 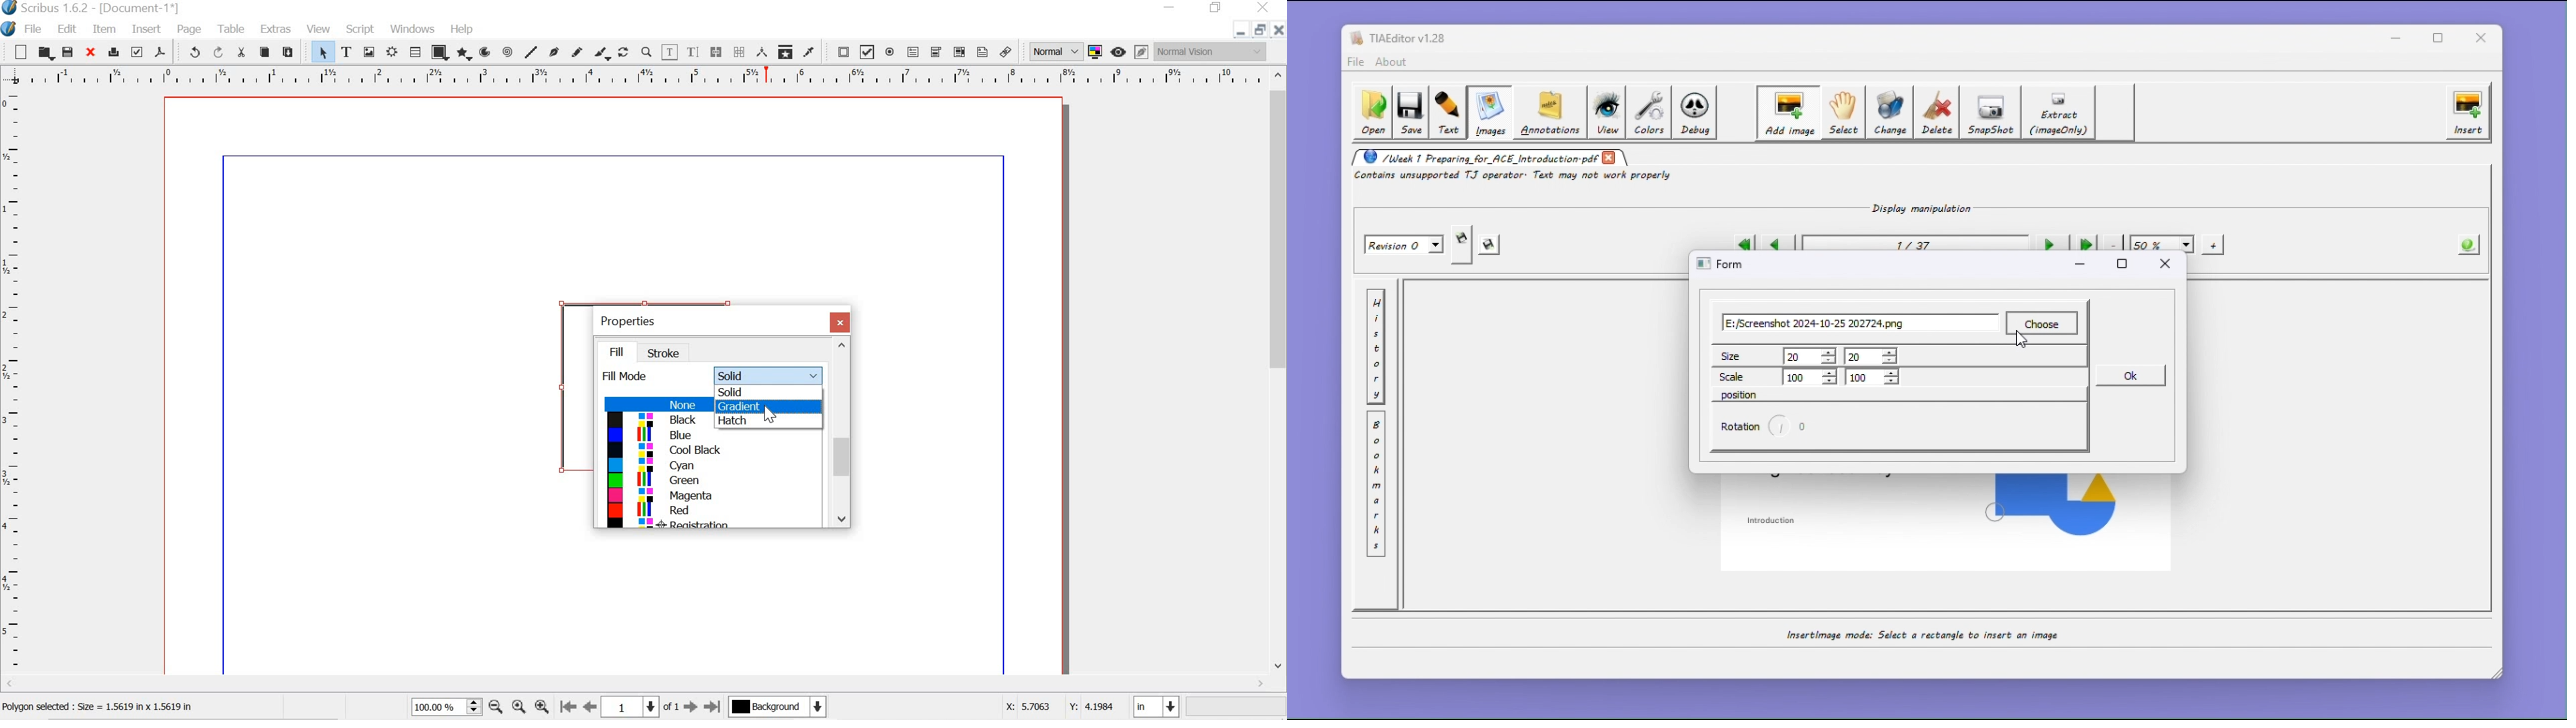 What do you see at coordinates (472, 707) in the screenshot?
I see `zoom in and out` at bounding box center [472, 707].